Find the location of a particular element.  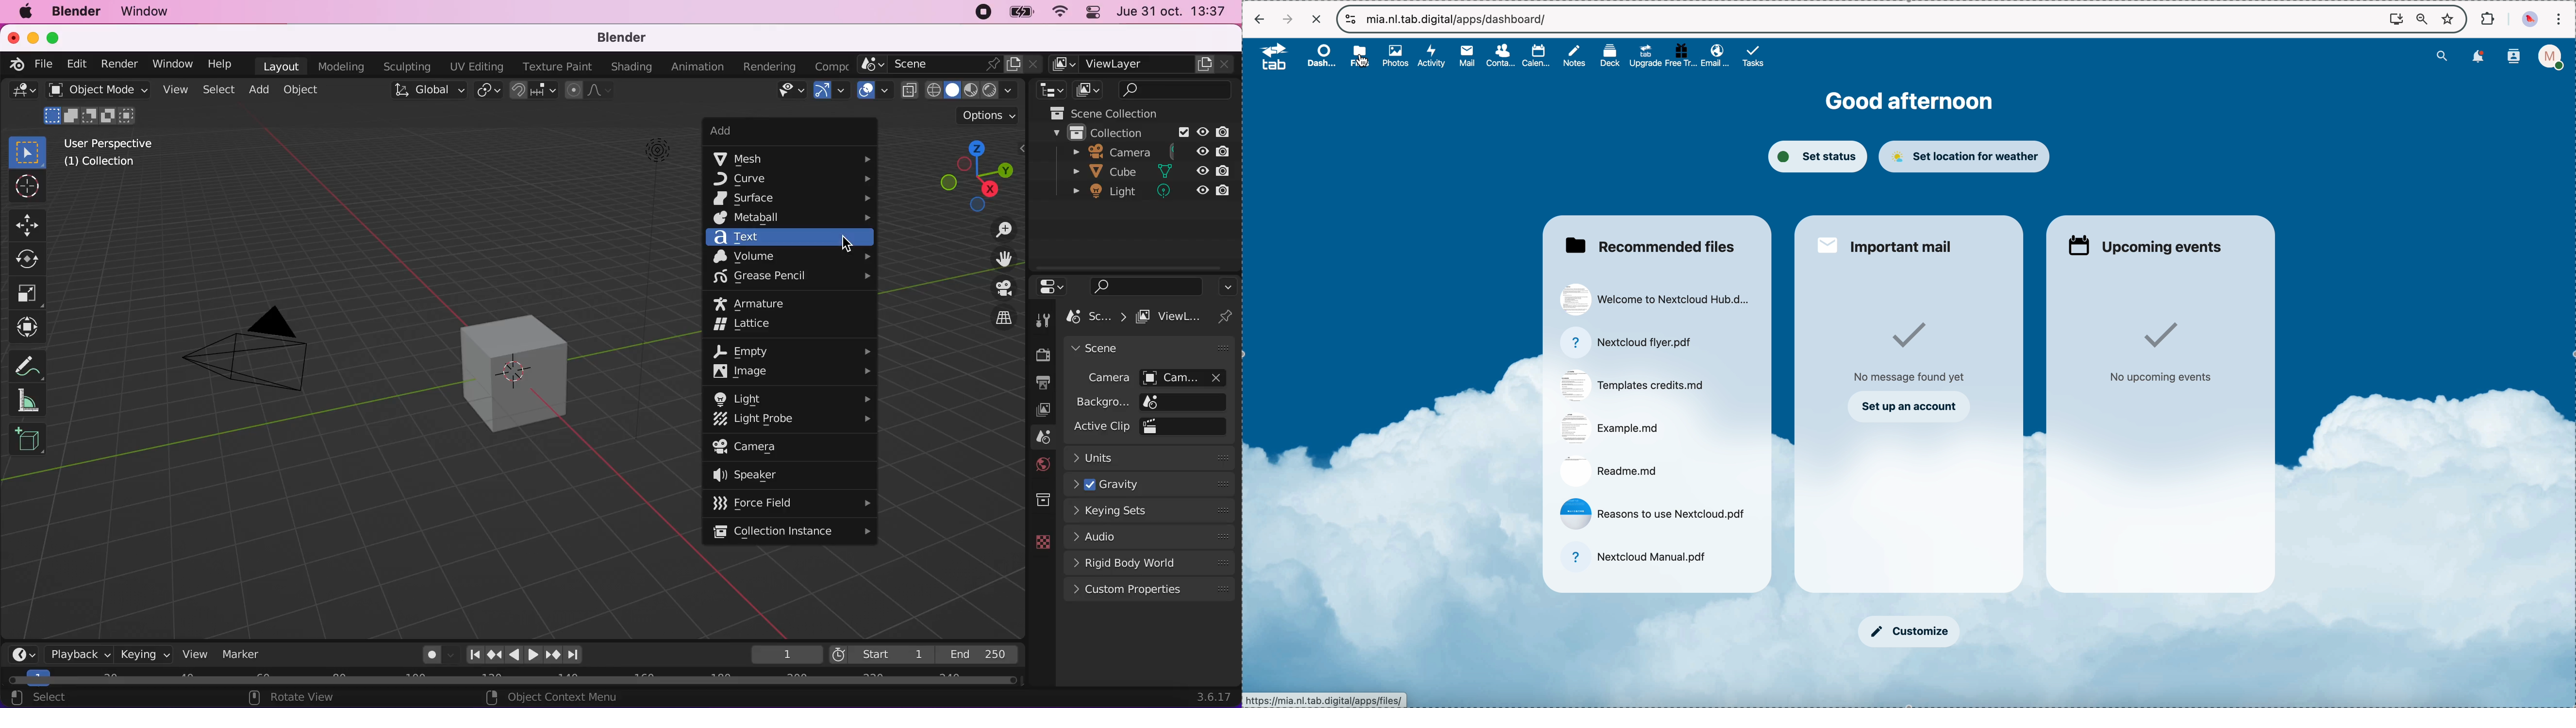

display is located at coordinates (1034, 410).